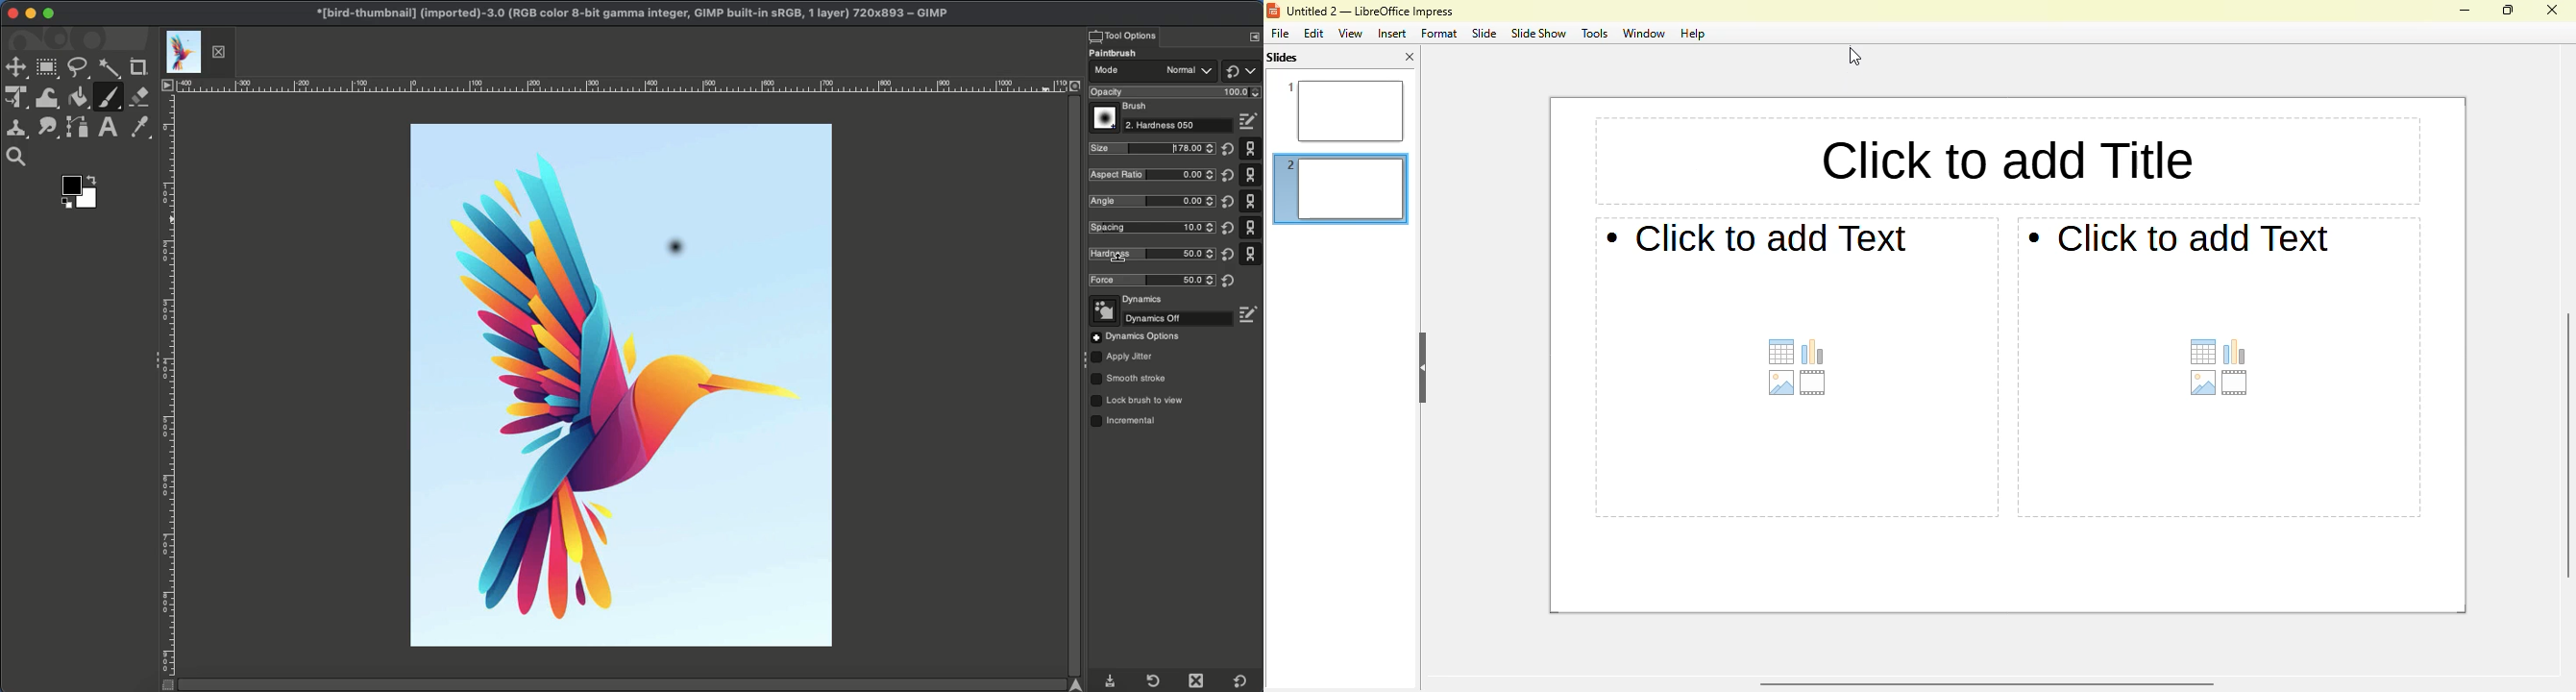  I want to click on image, so click(615, 180).